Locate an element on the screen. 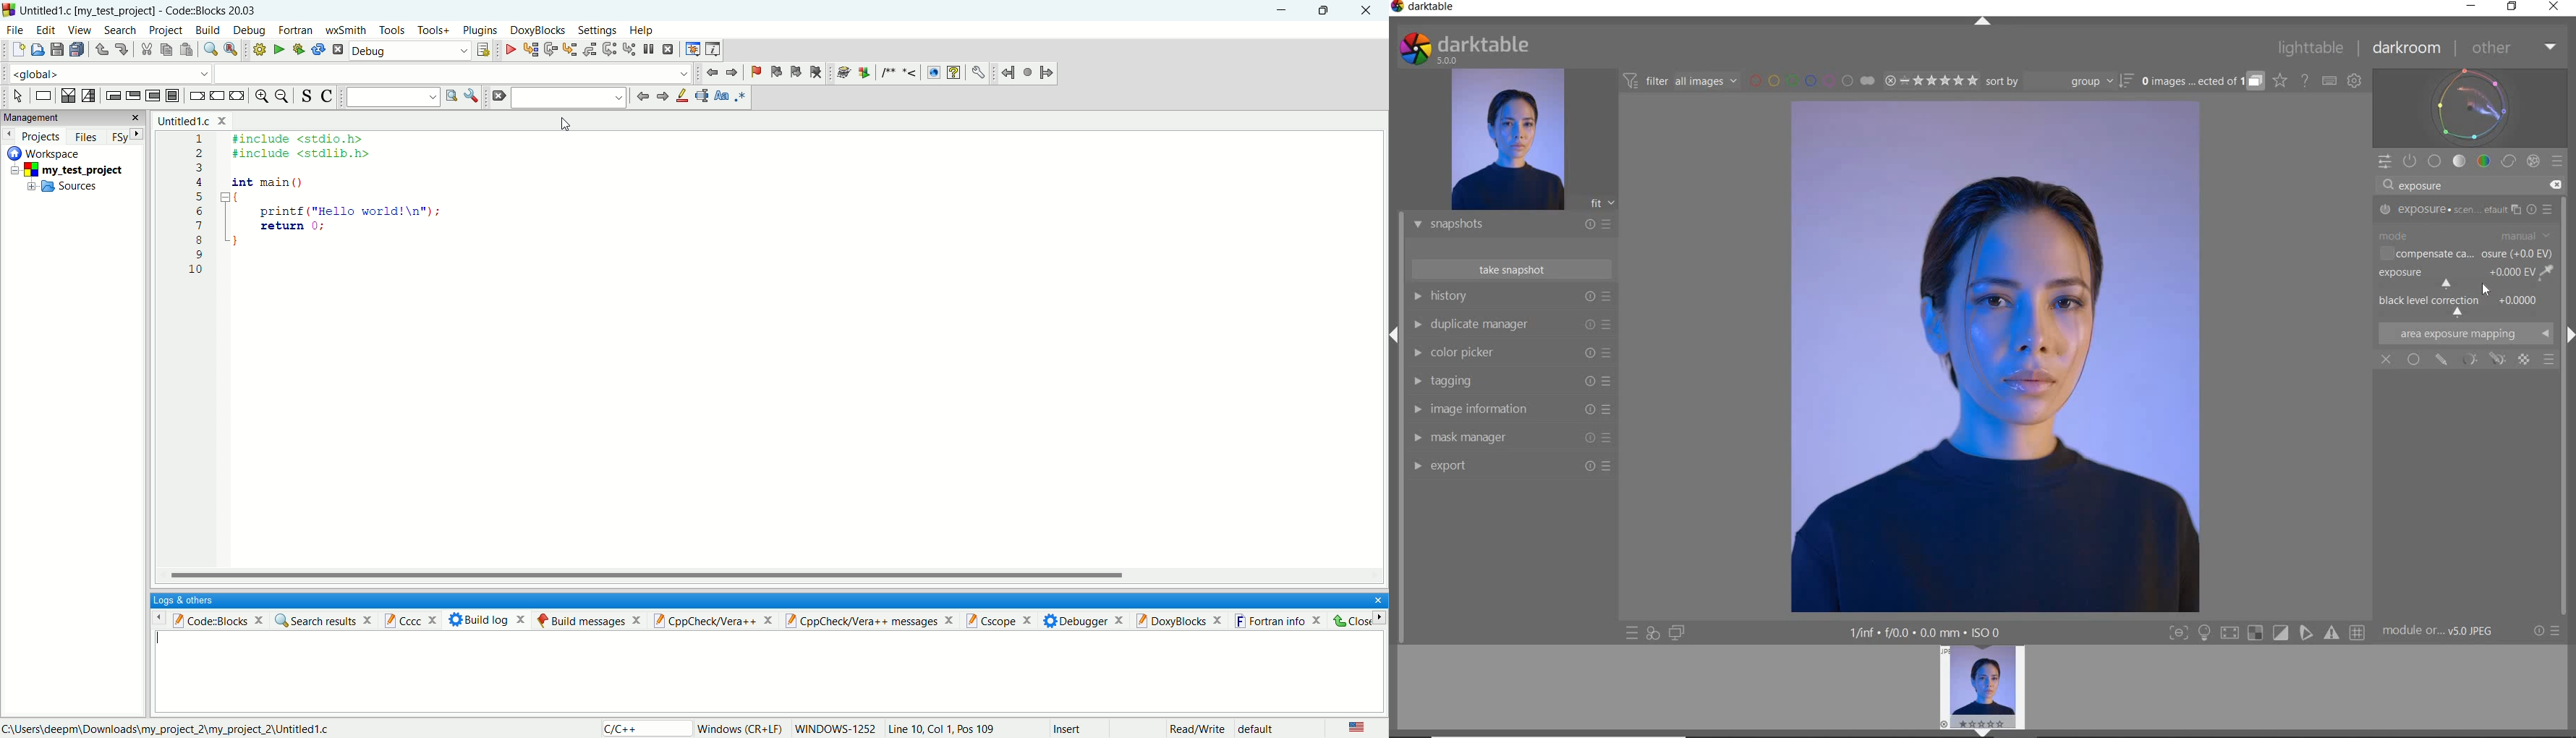  Code:blocks is located at coordinates (208, 619).